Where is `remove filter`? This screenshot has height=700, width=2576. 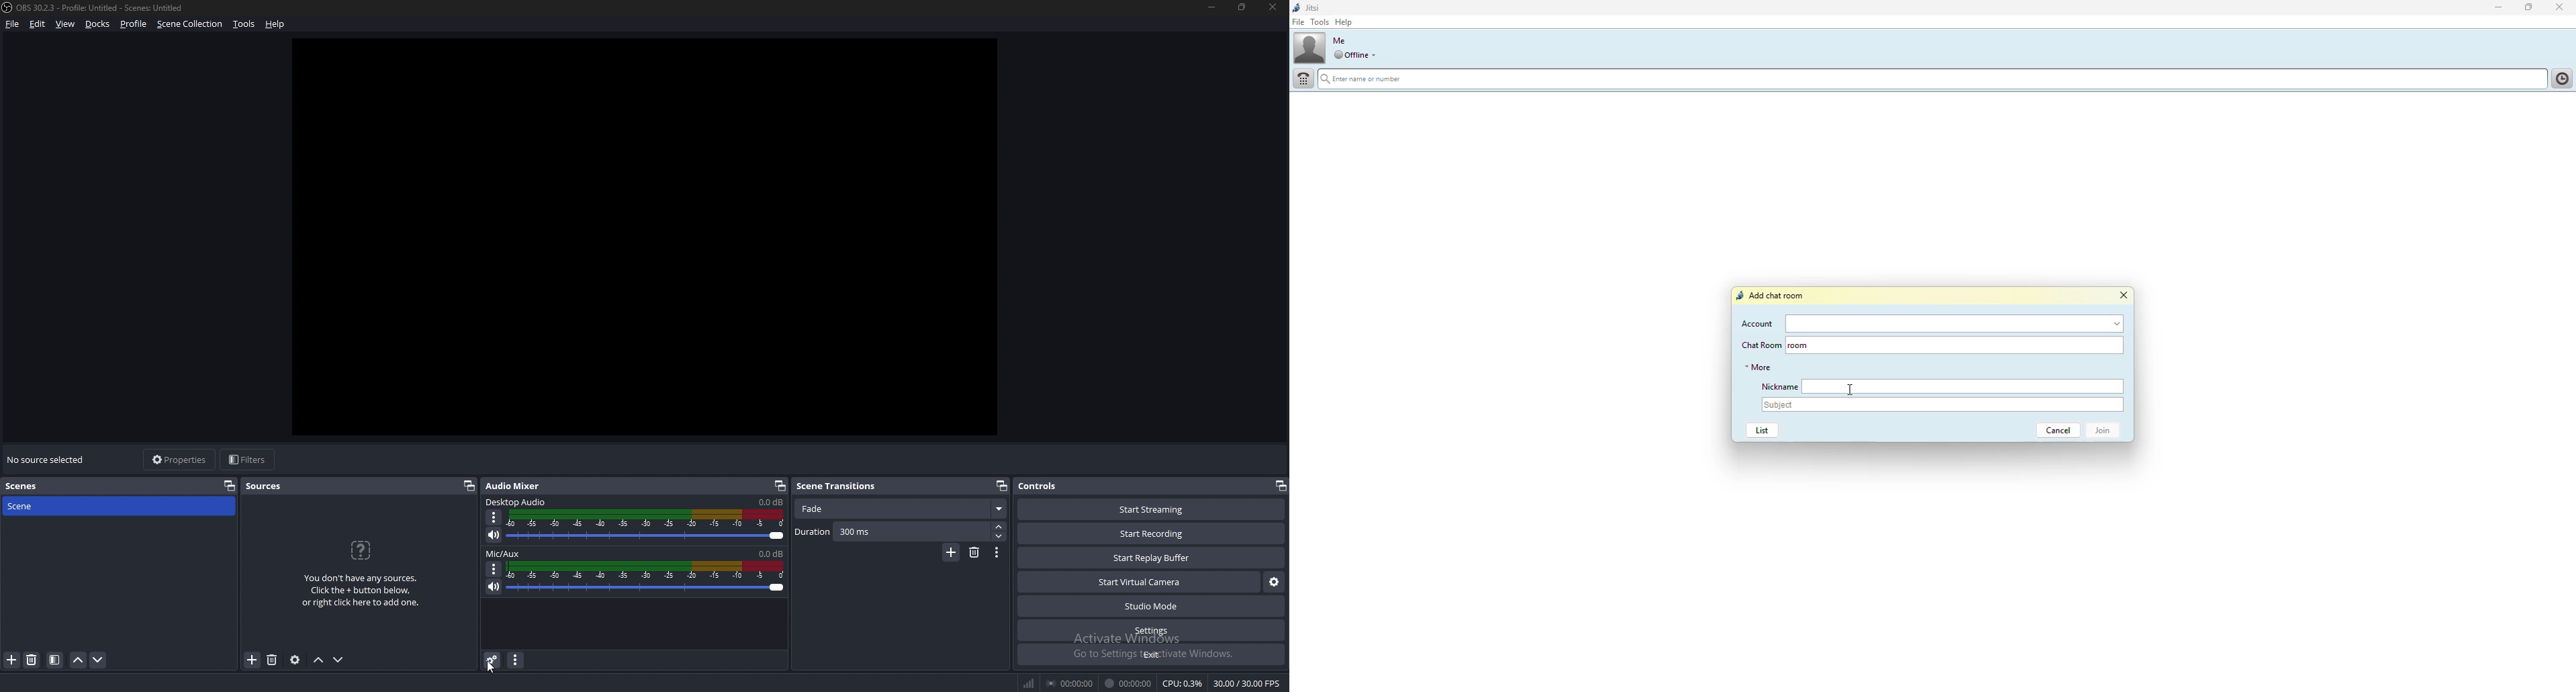 remove filter is located at coordinates (32, 660).